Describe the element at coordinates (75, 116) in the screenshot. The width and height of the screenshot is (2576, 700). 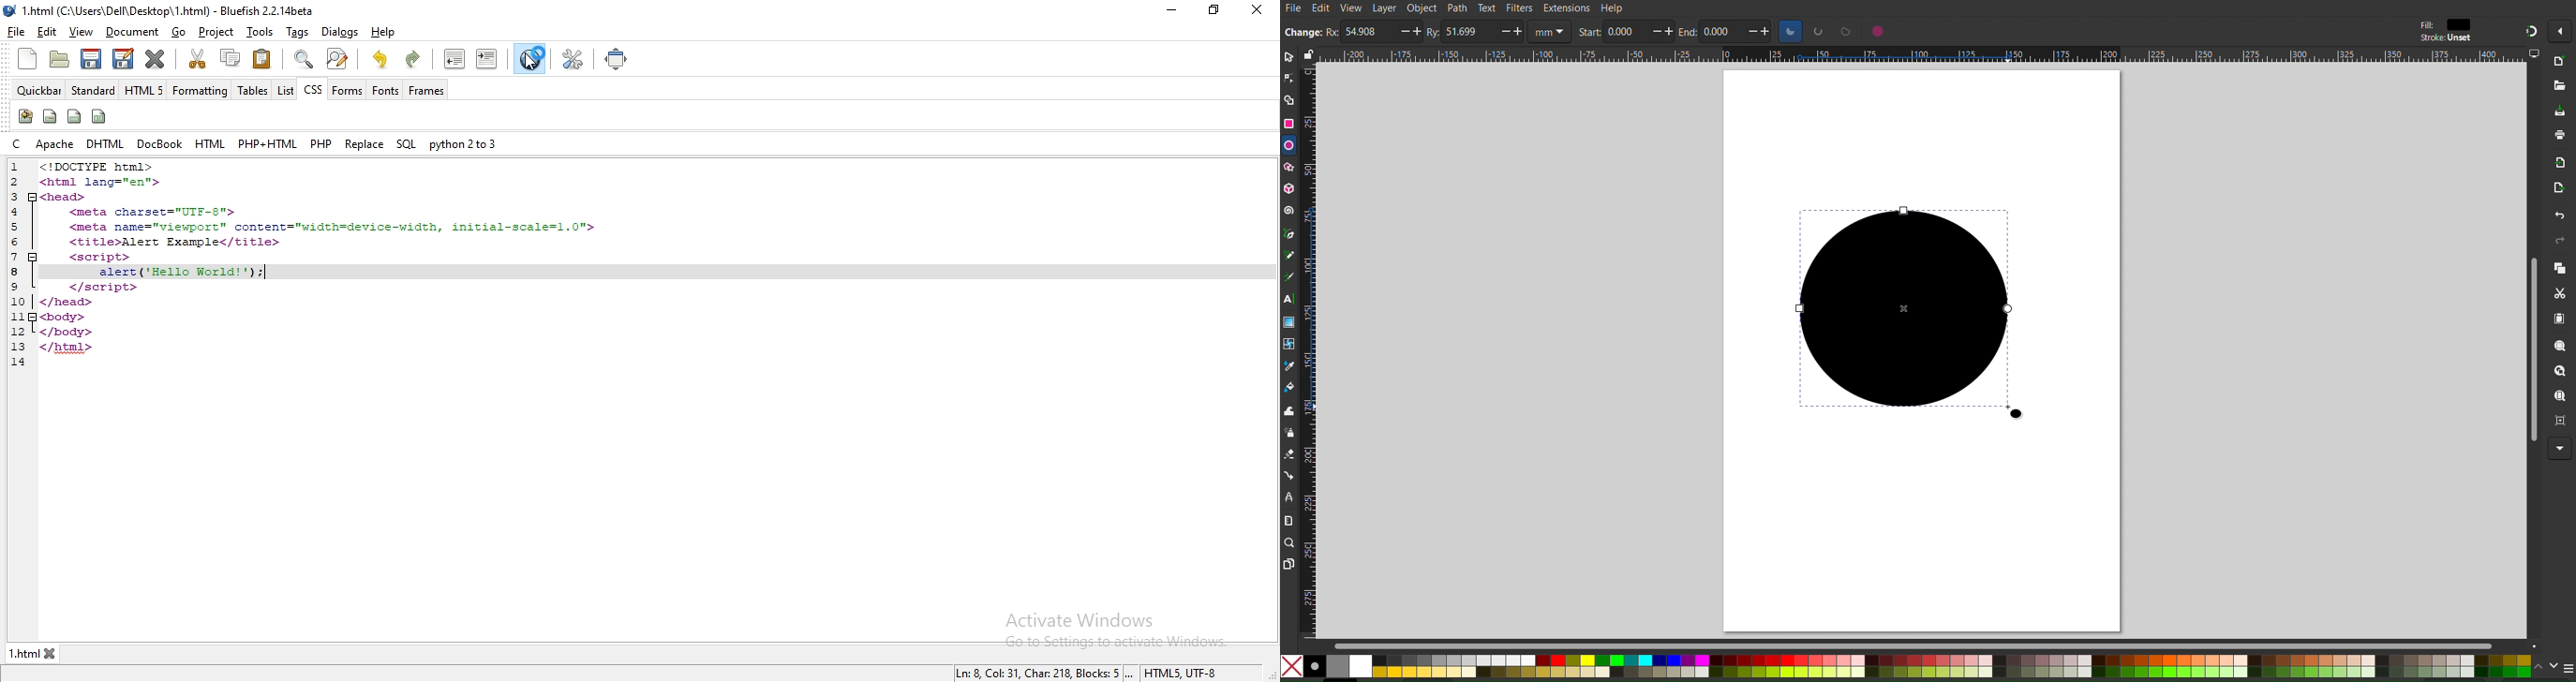
I see `icon` at that location.